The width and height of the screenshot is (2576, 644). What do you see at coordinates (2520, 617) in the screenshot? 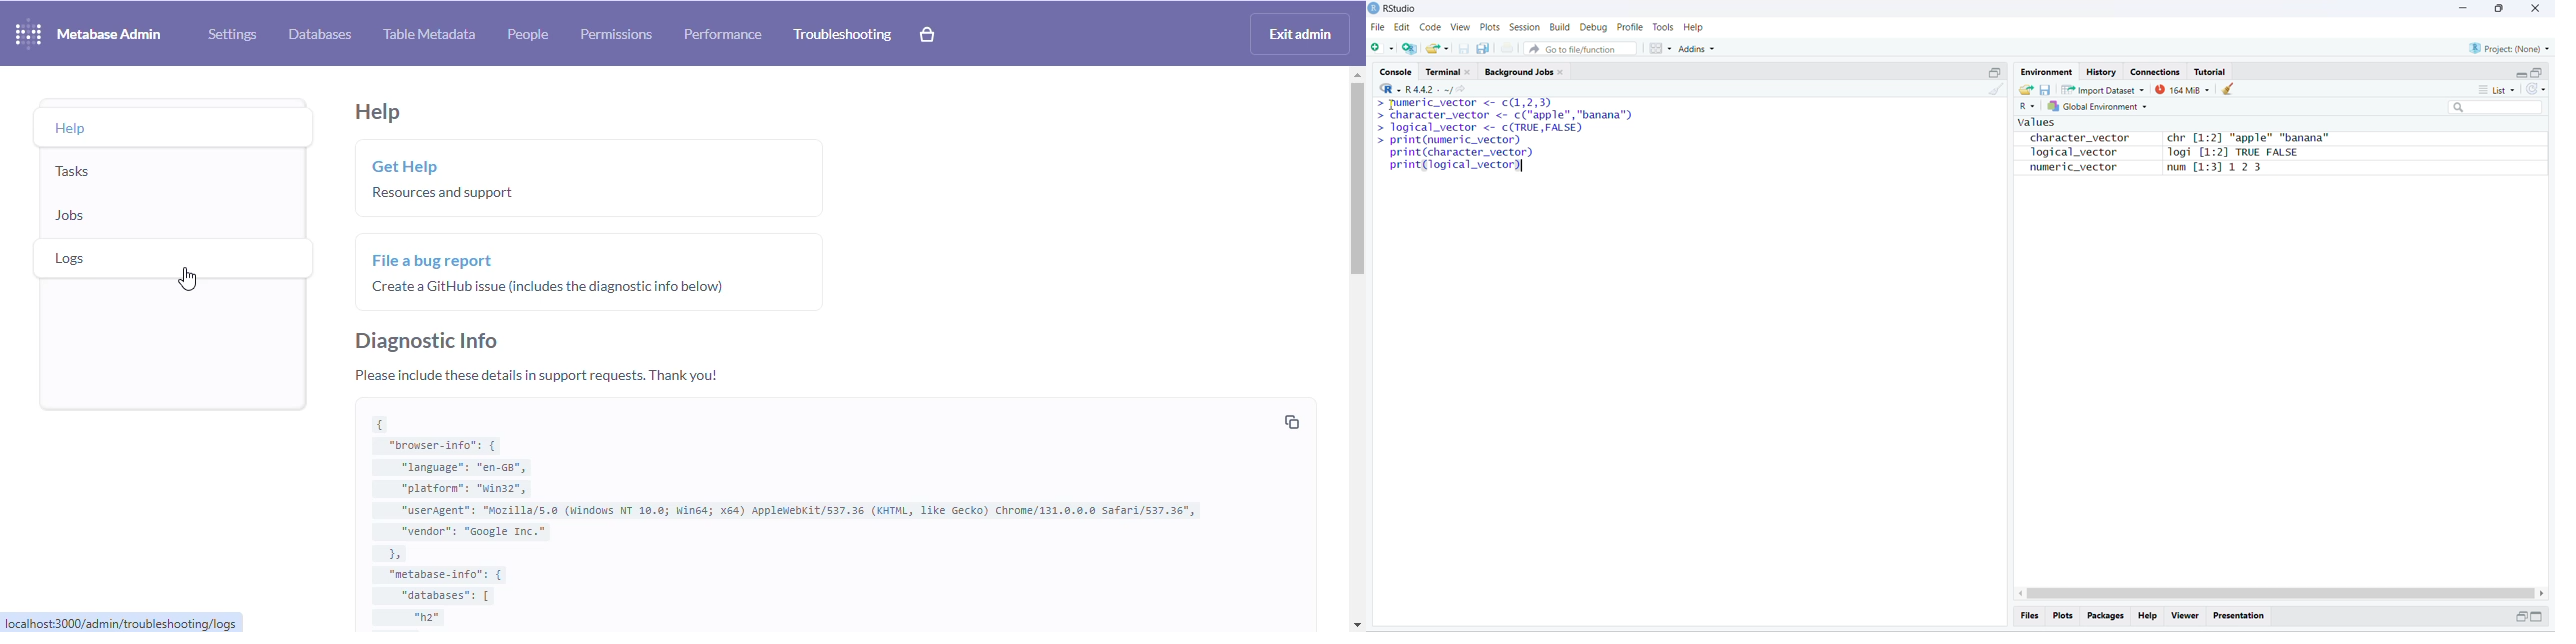
I see `minimize` at bounding box center [2520, 617].